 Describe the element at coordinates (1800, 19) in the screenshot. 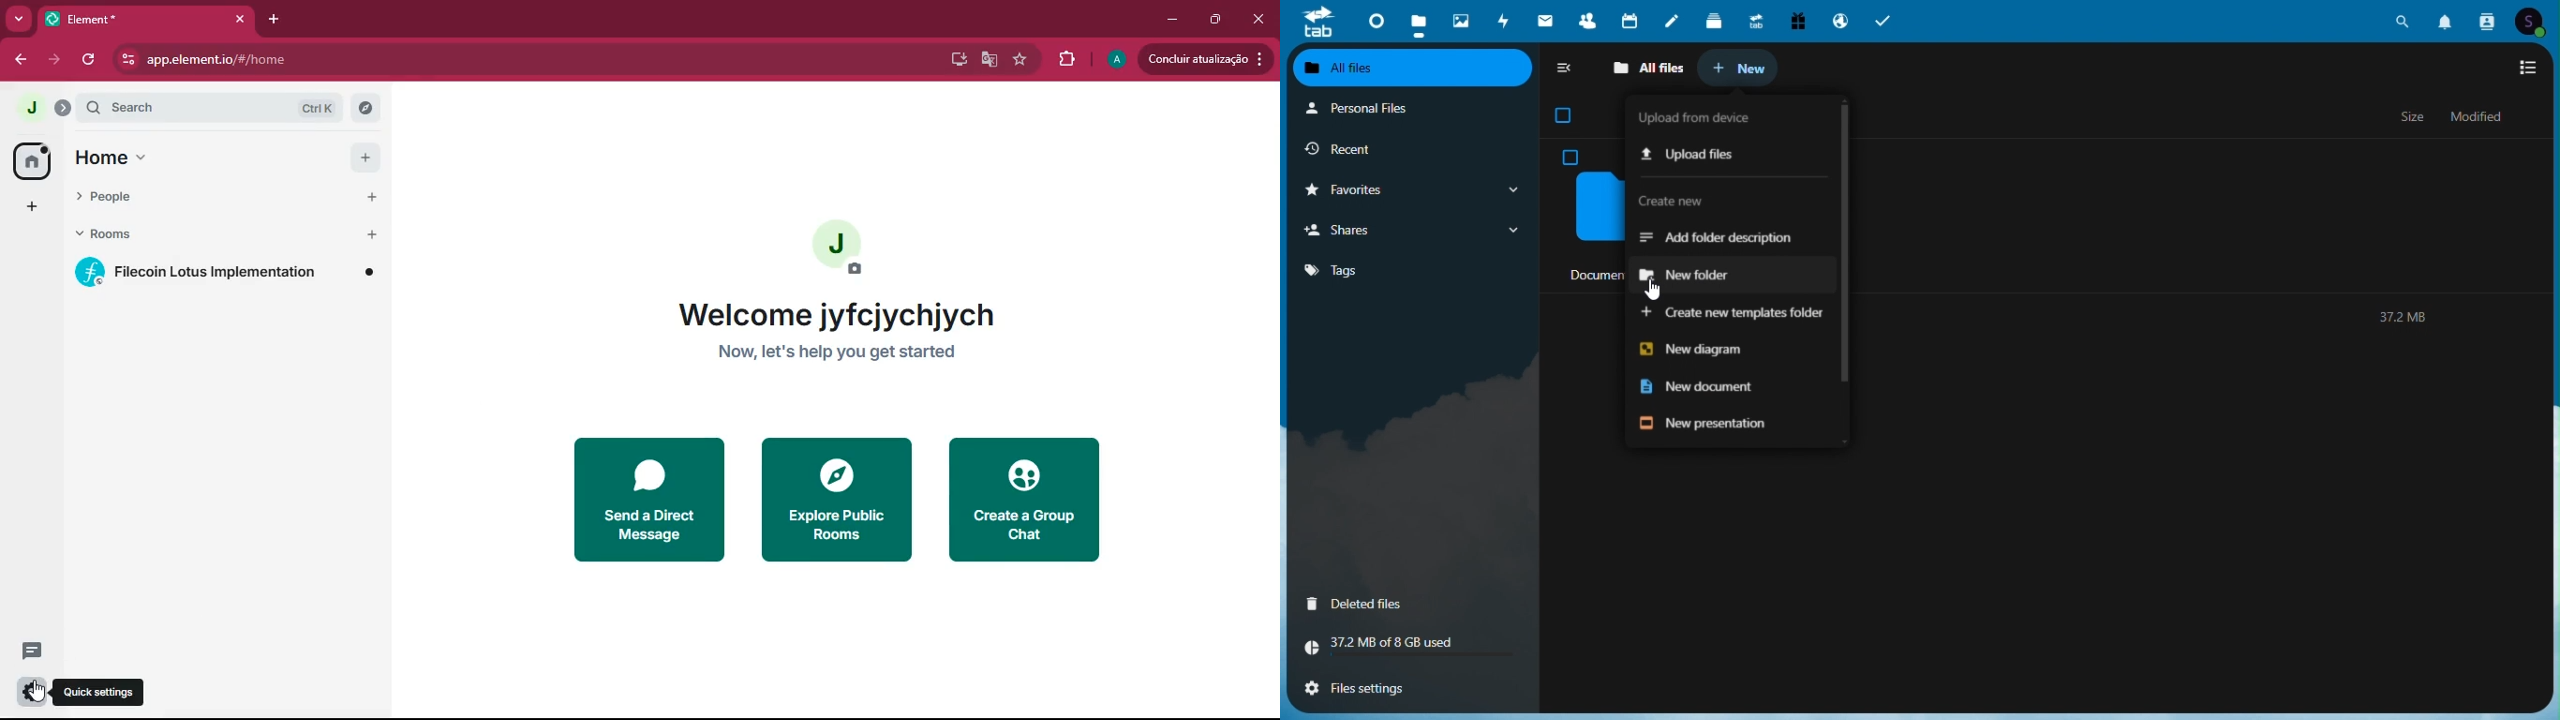

I see `Free trial` at that location.